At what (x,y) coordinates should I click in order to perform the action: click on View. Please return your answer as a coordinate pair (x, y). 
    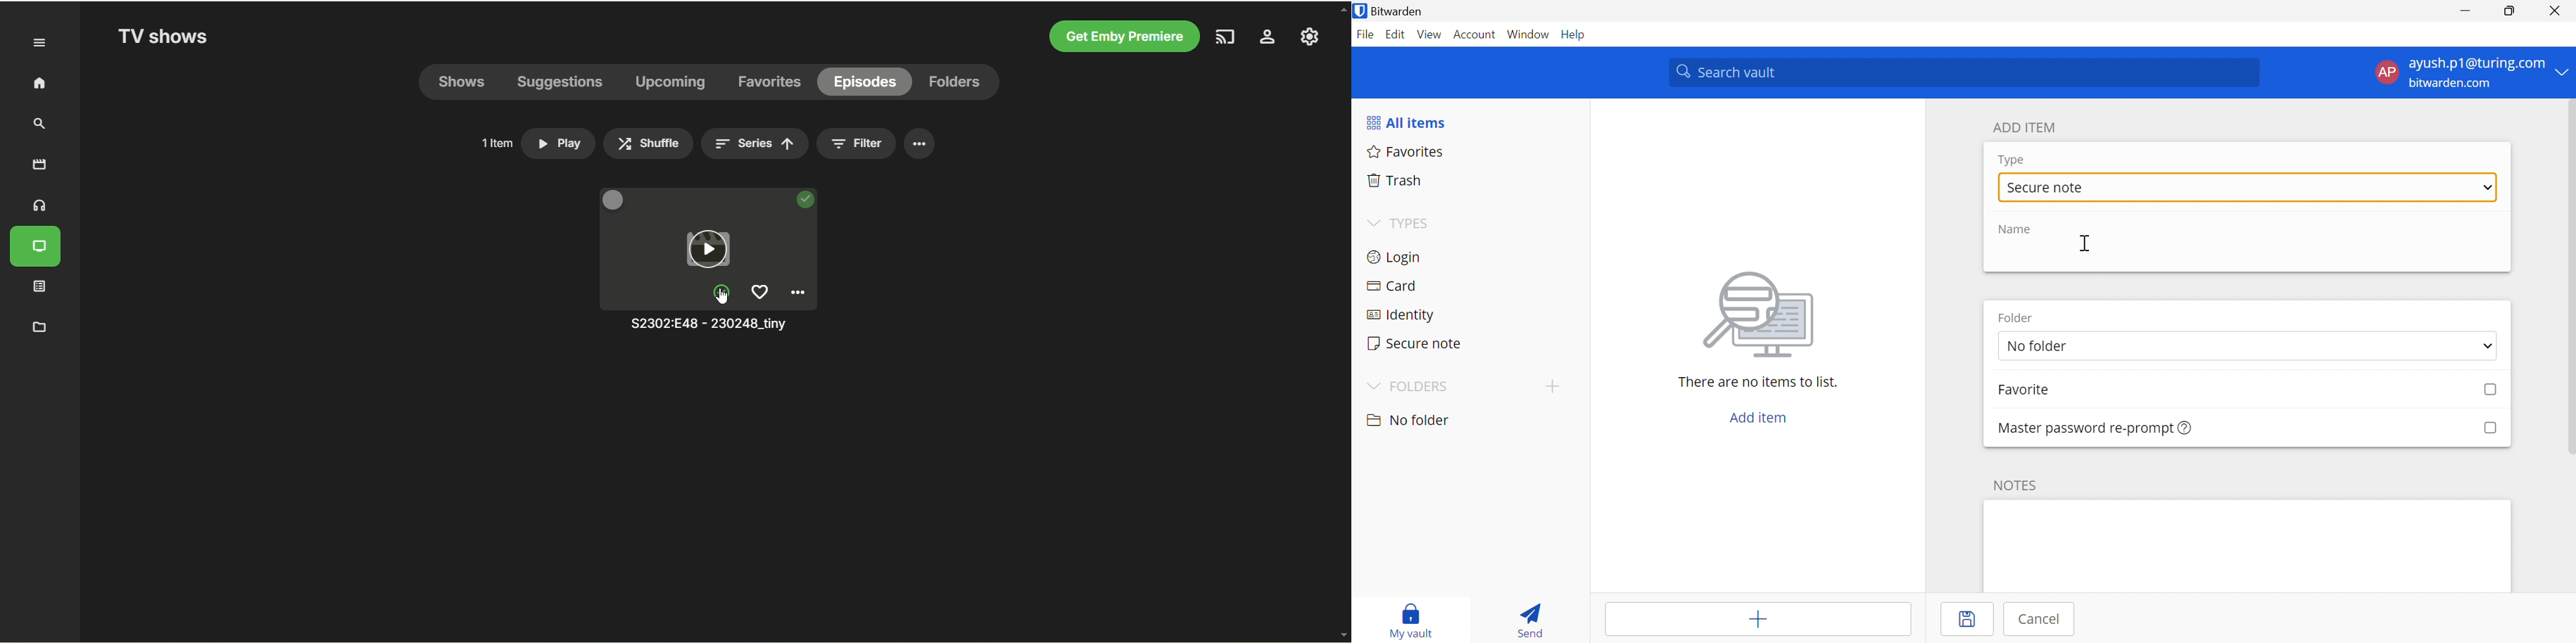
    Looking at the image, I should click on (1429, 34).